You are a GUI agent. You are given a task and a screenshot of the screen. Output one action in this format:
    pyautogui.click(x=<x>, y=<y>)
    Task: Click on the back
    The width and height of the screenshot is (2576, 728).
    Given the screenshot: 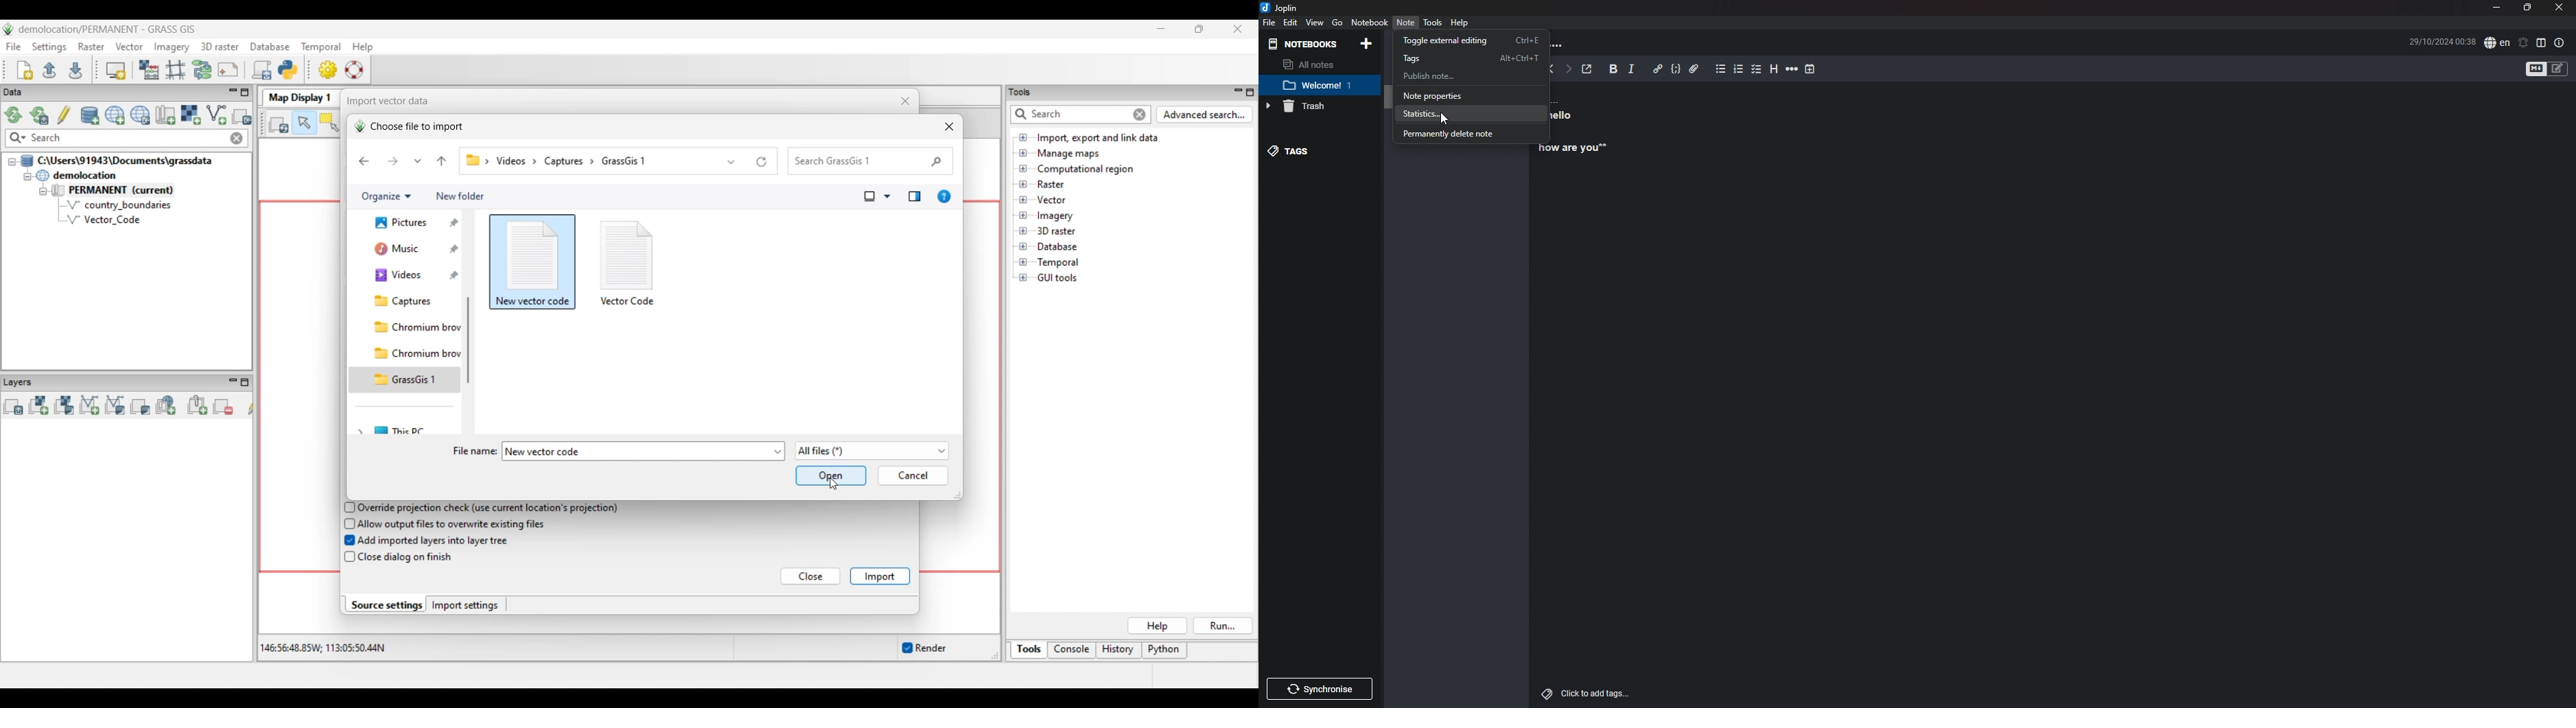 What is the action you would take?
    pyautogui.click(x=1548, y=69)
    